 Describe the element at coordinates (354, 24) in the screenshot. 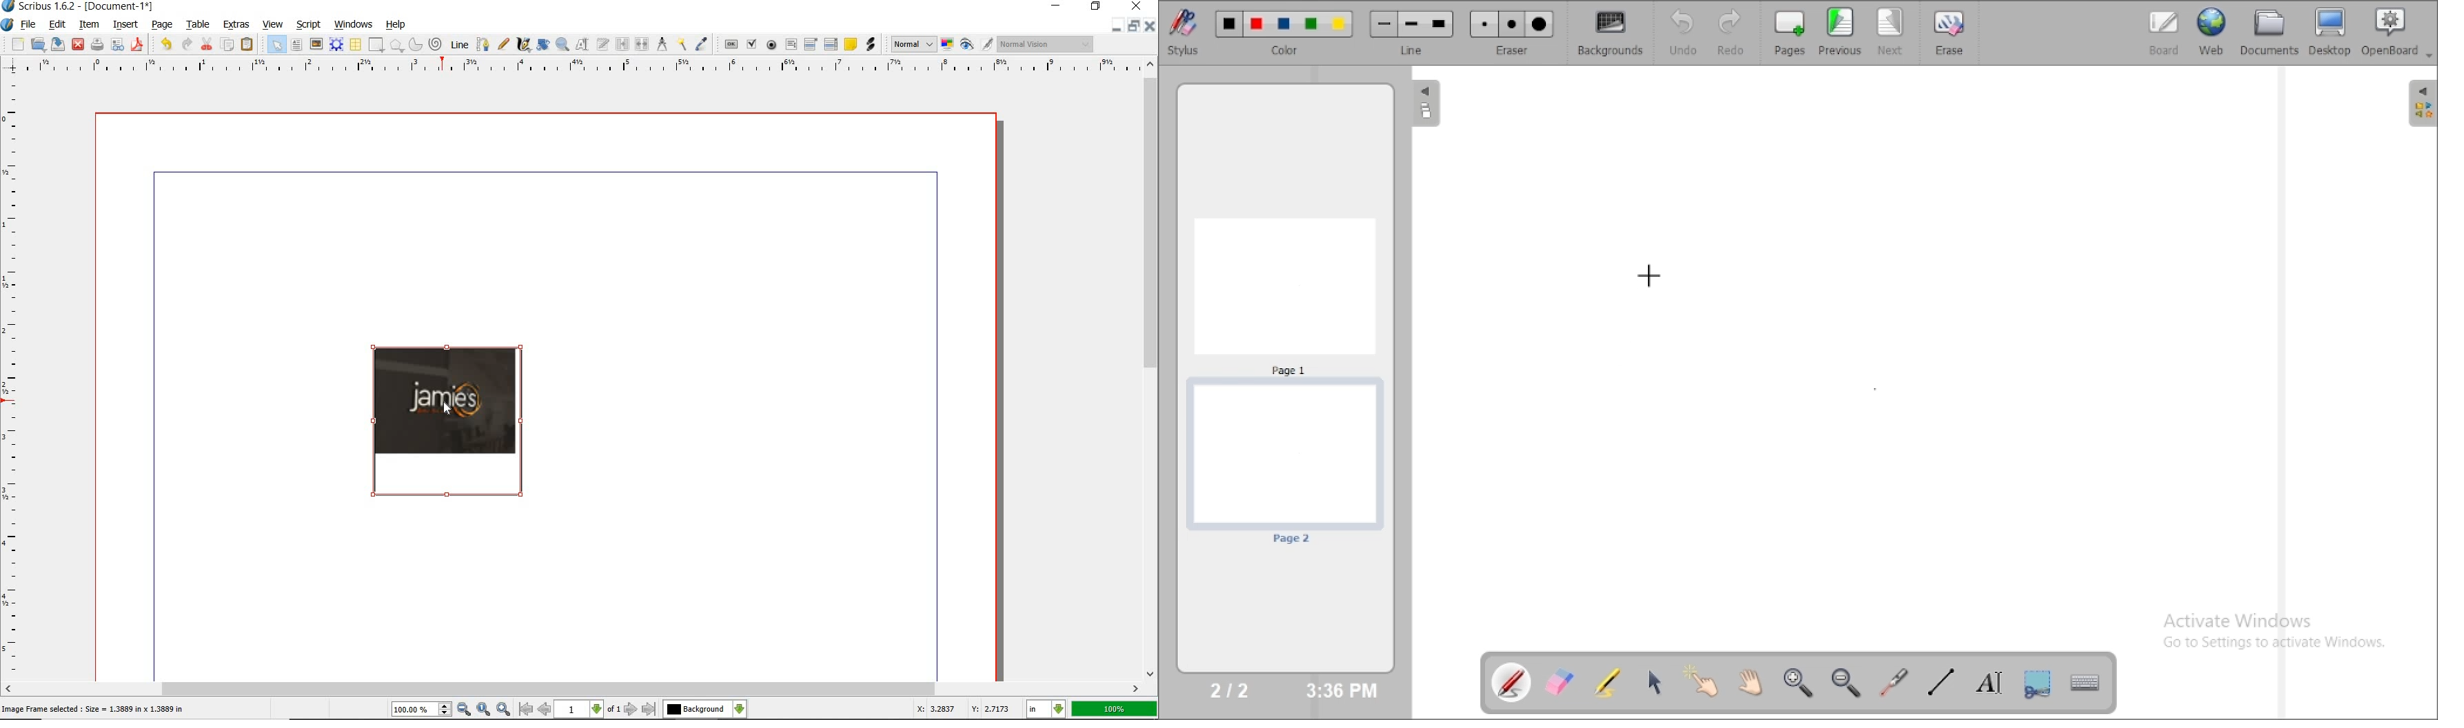

I see `windows` at that location.